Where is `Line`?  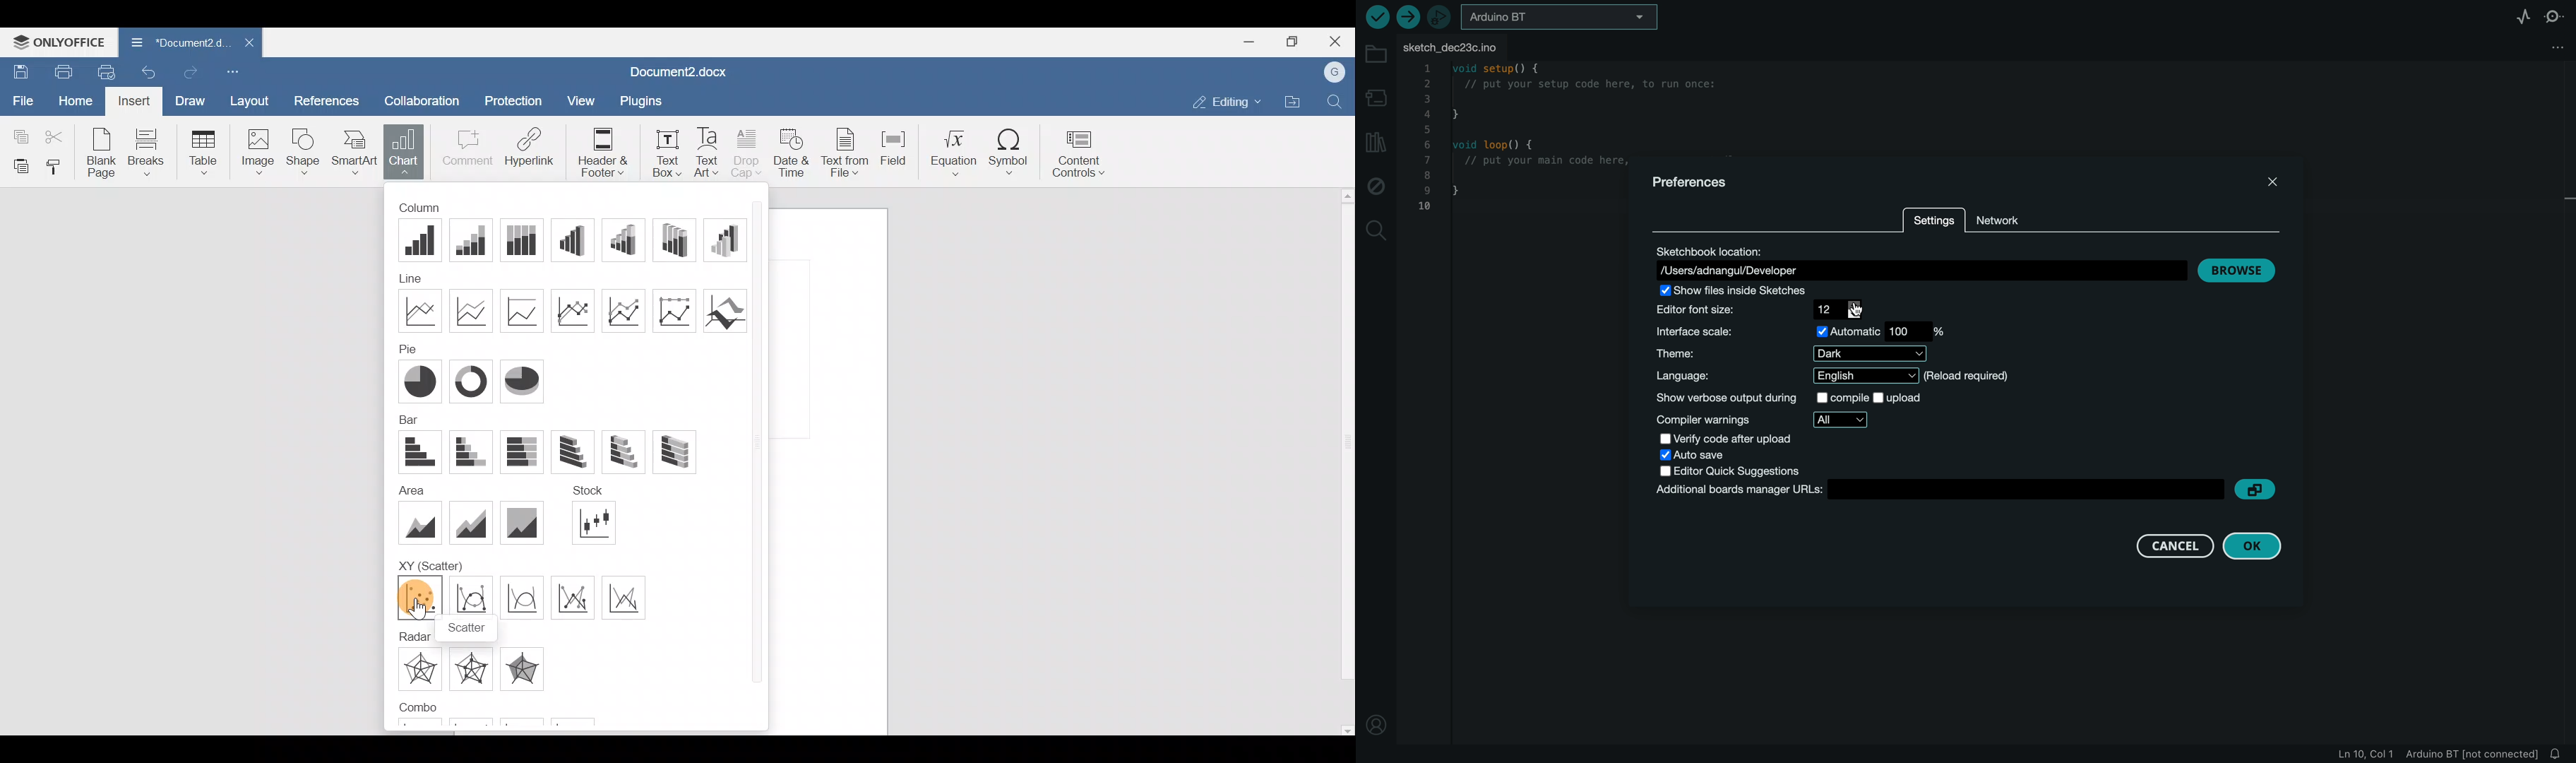
Line is located at coordinates (420, 309).